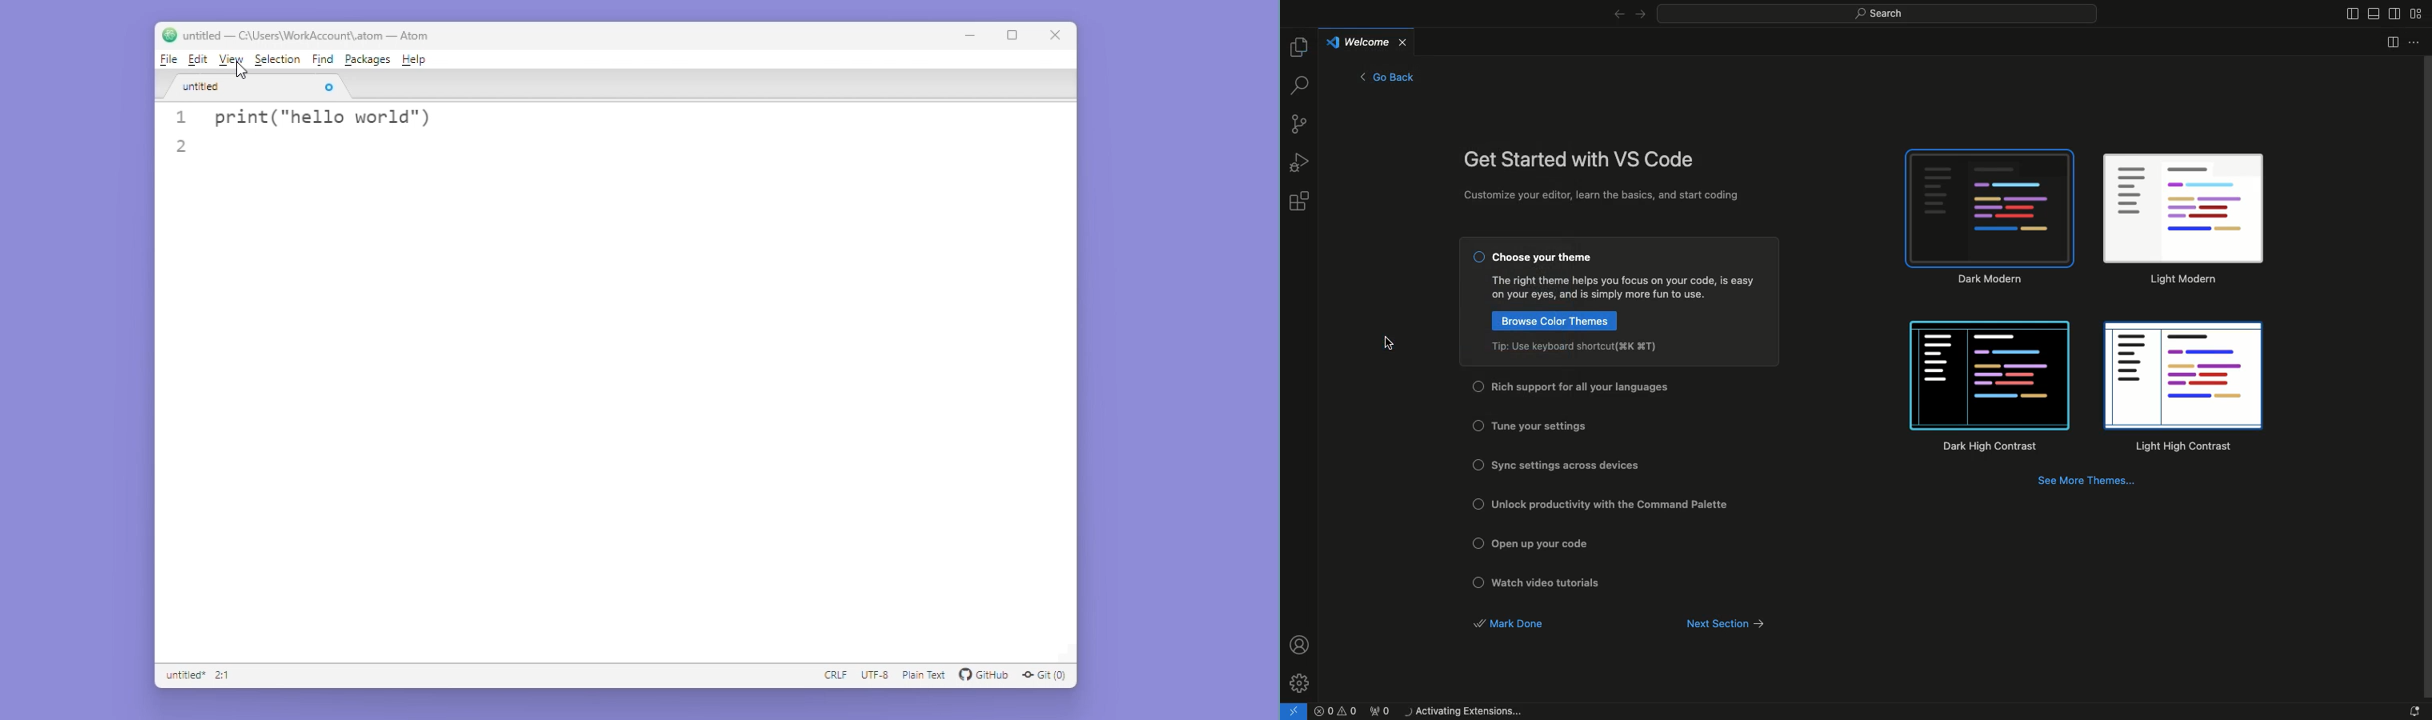 The width and height of the screenshot is (2436, 728). What do you see at coordinates (414, 59) in the screenshot?
I see `Help` at bounding box center [414, 59].